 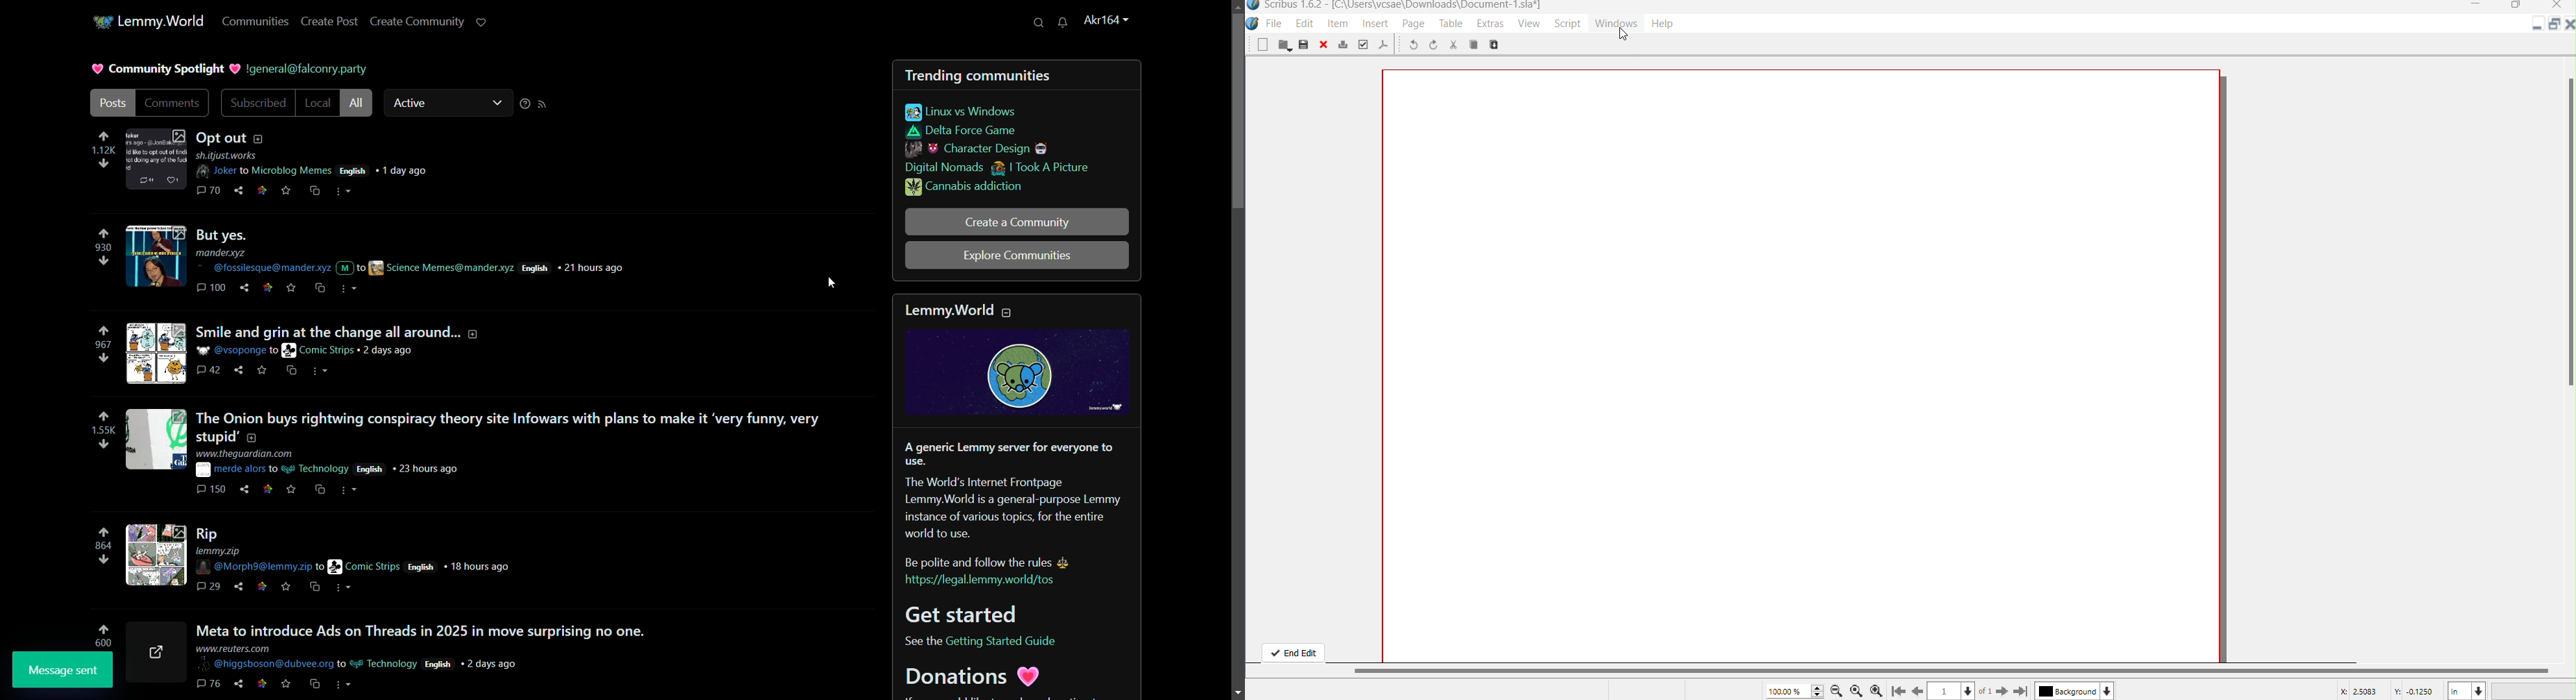 I want to click on subscribed, so click(x=254, y=103).